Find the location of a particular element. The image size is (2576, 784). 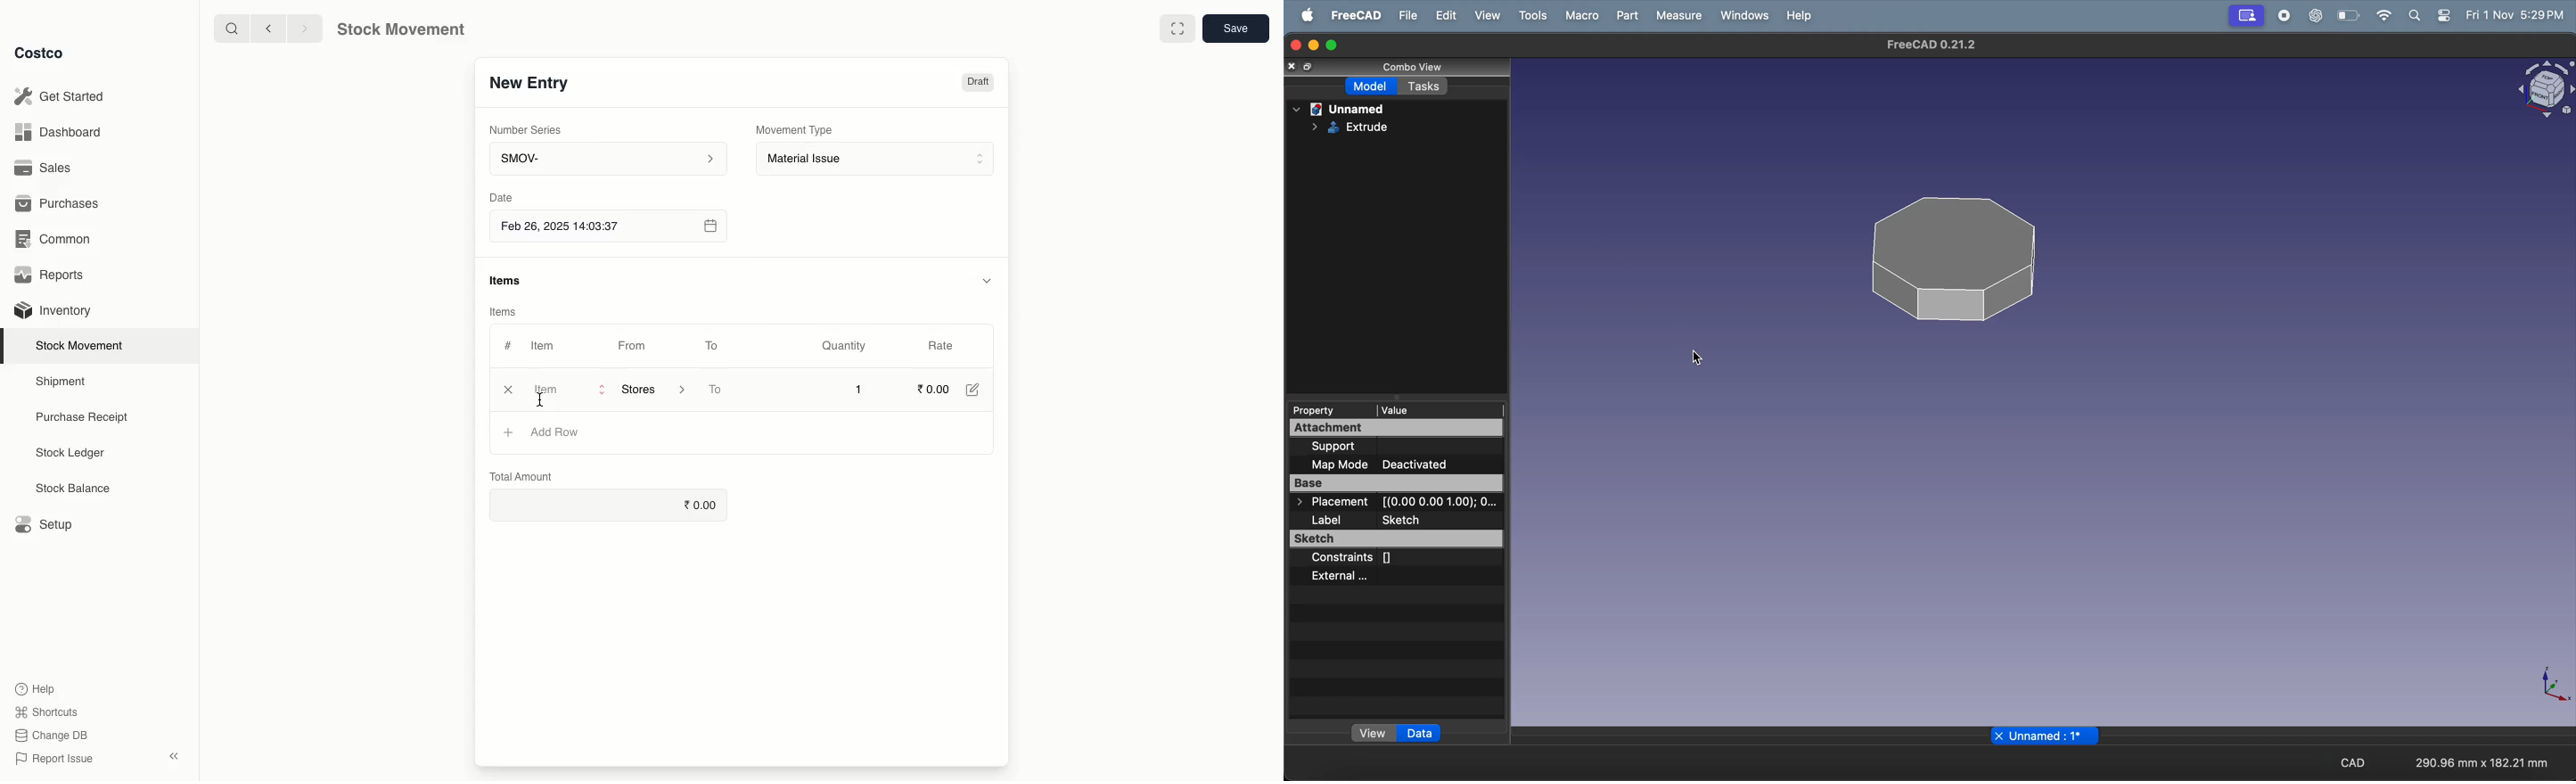

wifi is located at coordinates (2379, 17).